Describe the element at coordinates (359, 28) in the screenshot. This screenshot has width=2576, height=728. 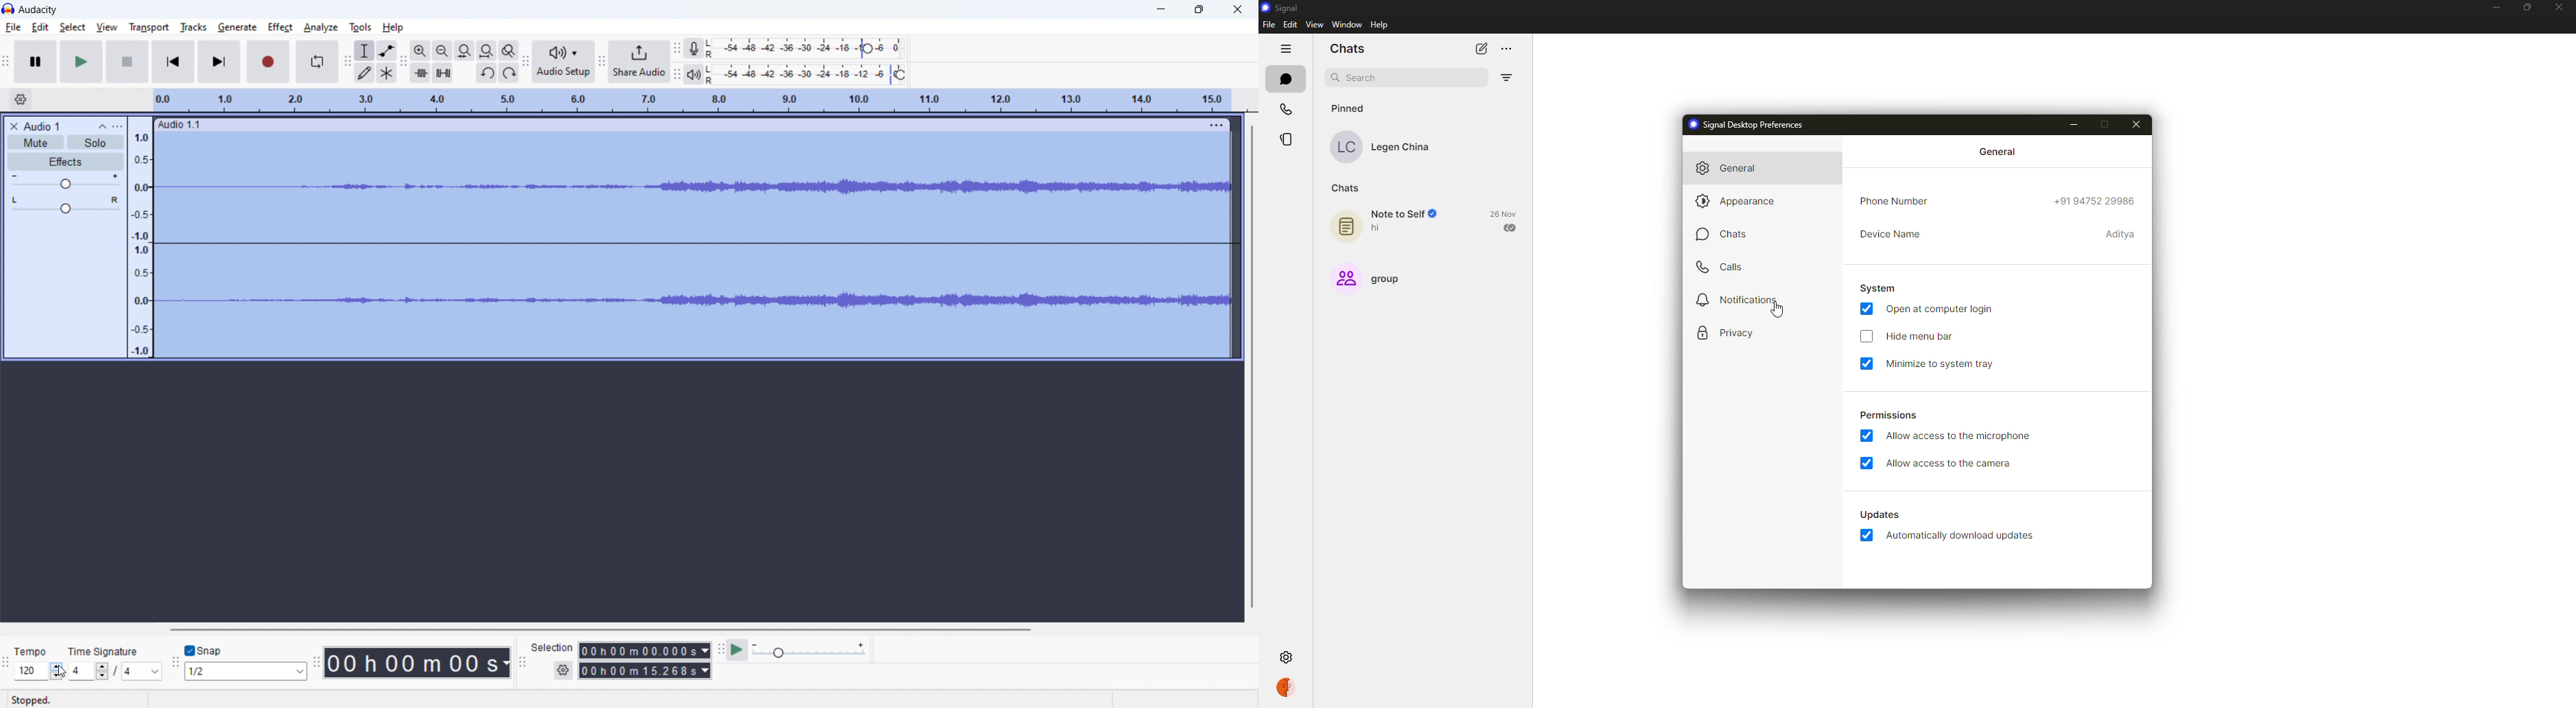
I see `tools` at that location.